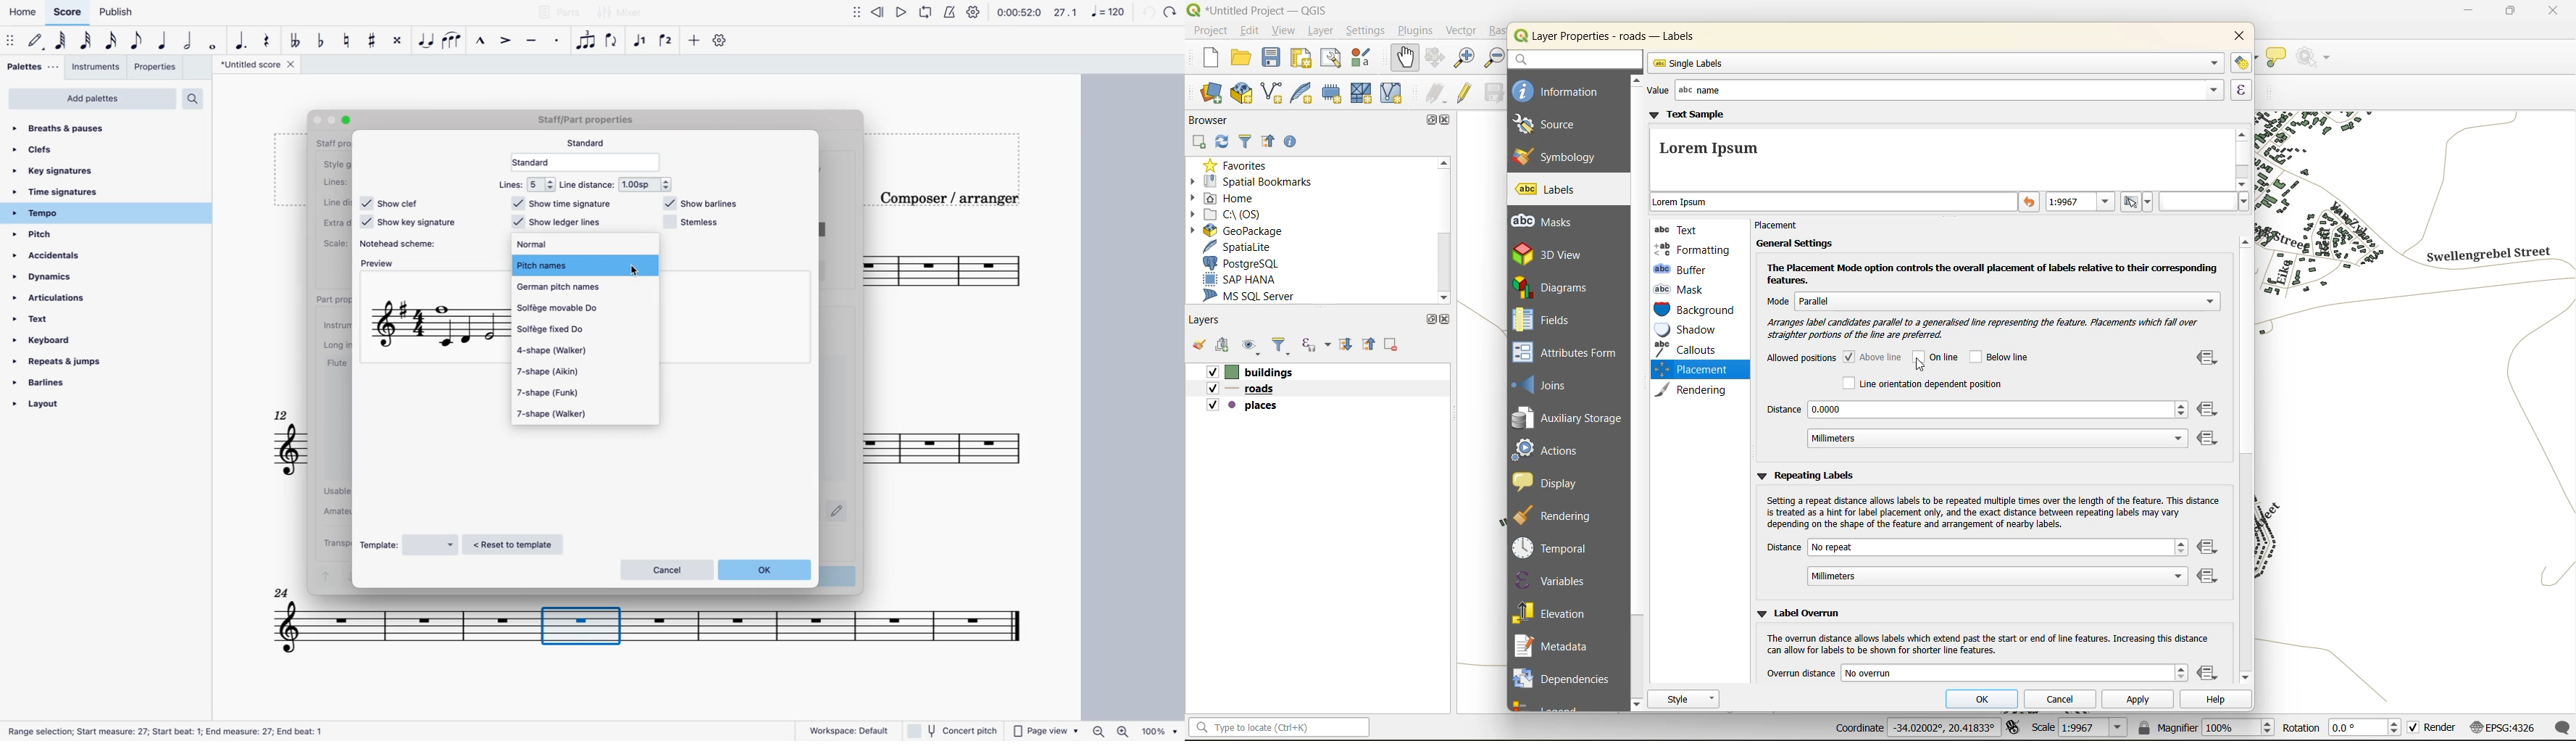 The height and width of the screenshot is (756, 2576). What do you see at coordinates (1283, 347) in the screenshot?
I see `filter ` at bounding box center [1283, 347].